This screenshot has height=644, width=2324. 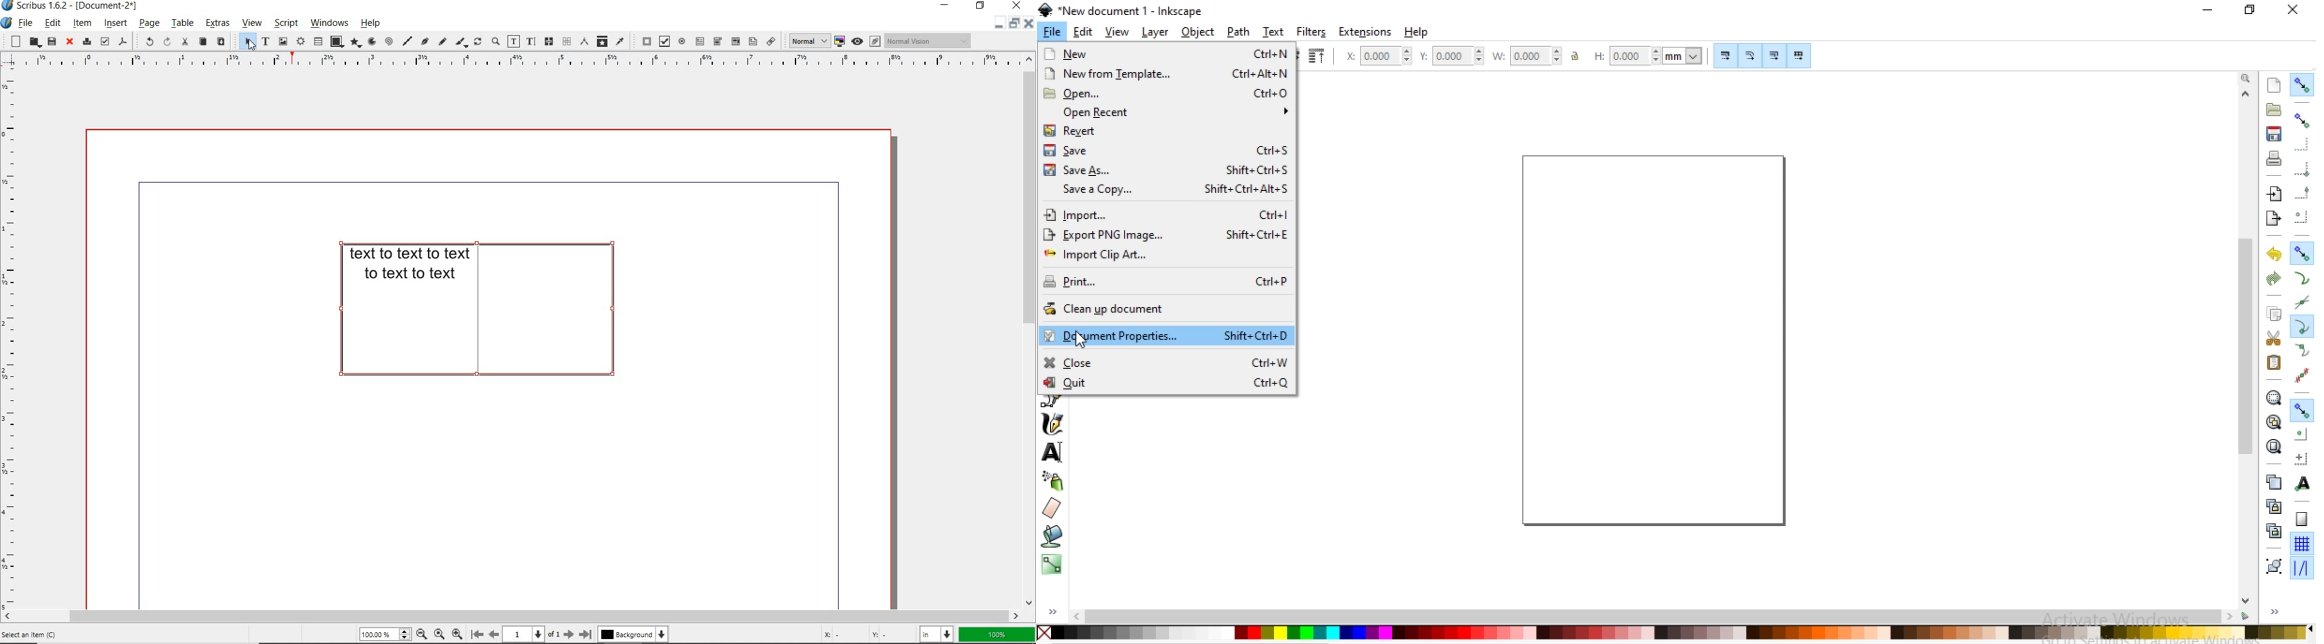 What do you see at coordinates (2274, 483) in the screenshot?
I see `create a duplicate` at bounding box center [2274, 483].